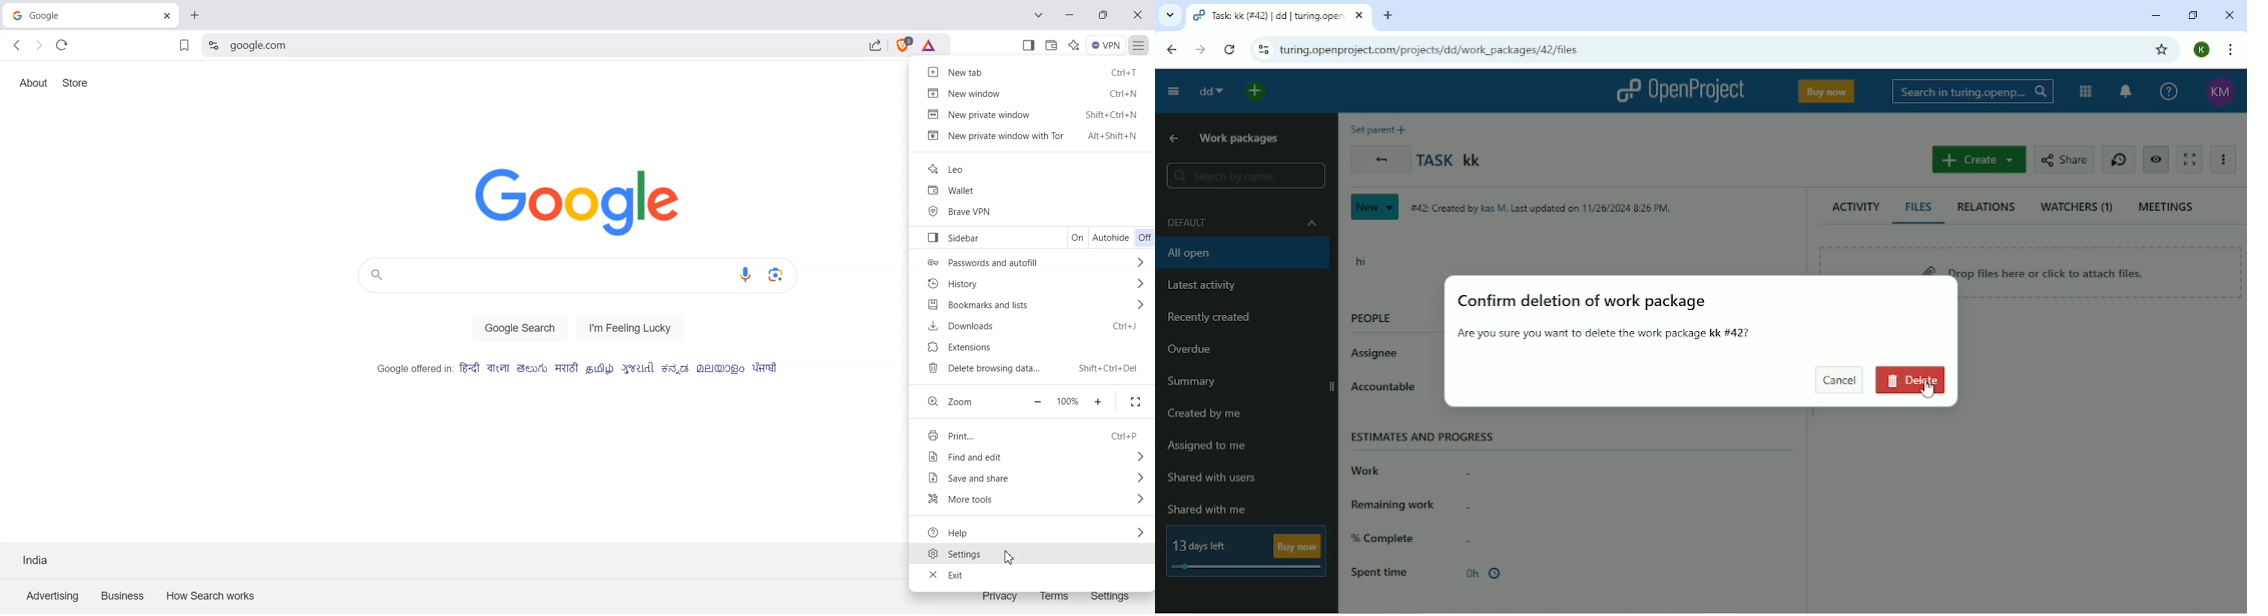 This screenshot has width=2268, height=616. What do you see at coordinates (2116, 159) in the screenshot?
I see `Start new timer` at bounding box center [2116, 159].